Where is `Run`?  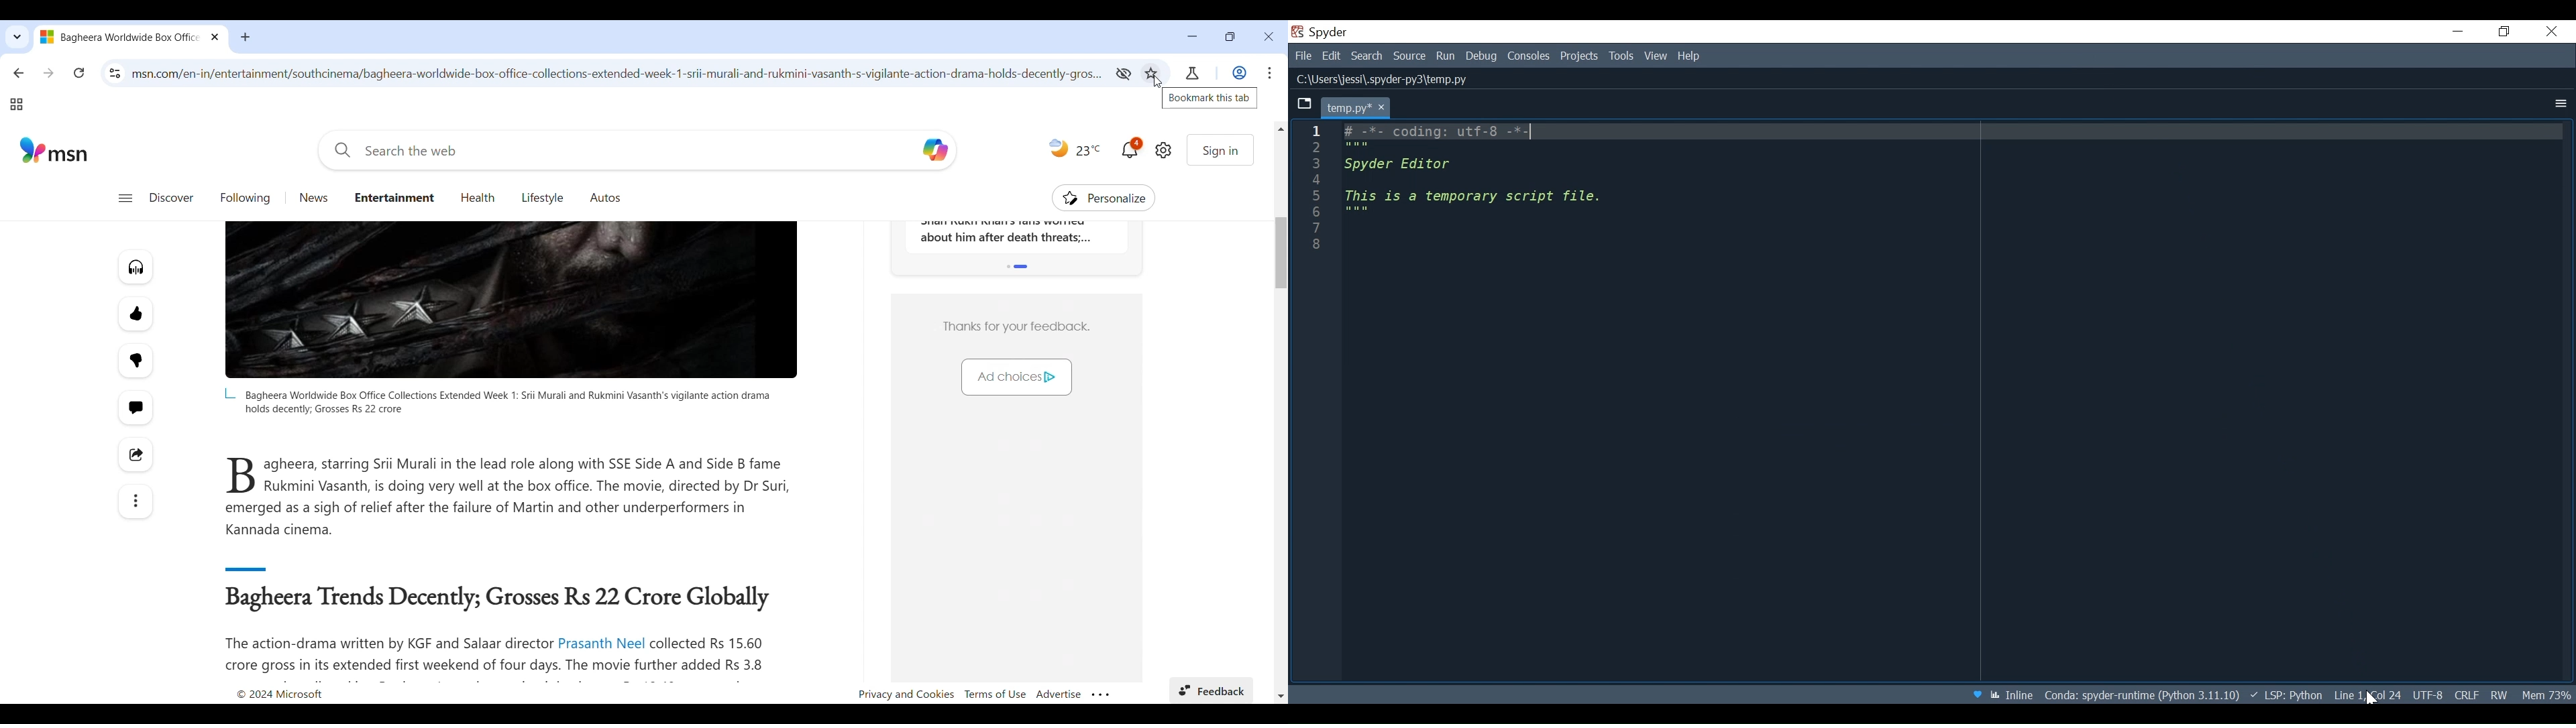
Run is located at coordinates (1446, 56).